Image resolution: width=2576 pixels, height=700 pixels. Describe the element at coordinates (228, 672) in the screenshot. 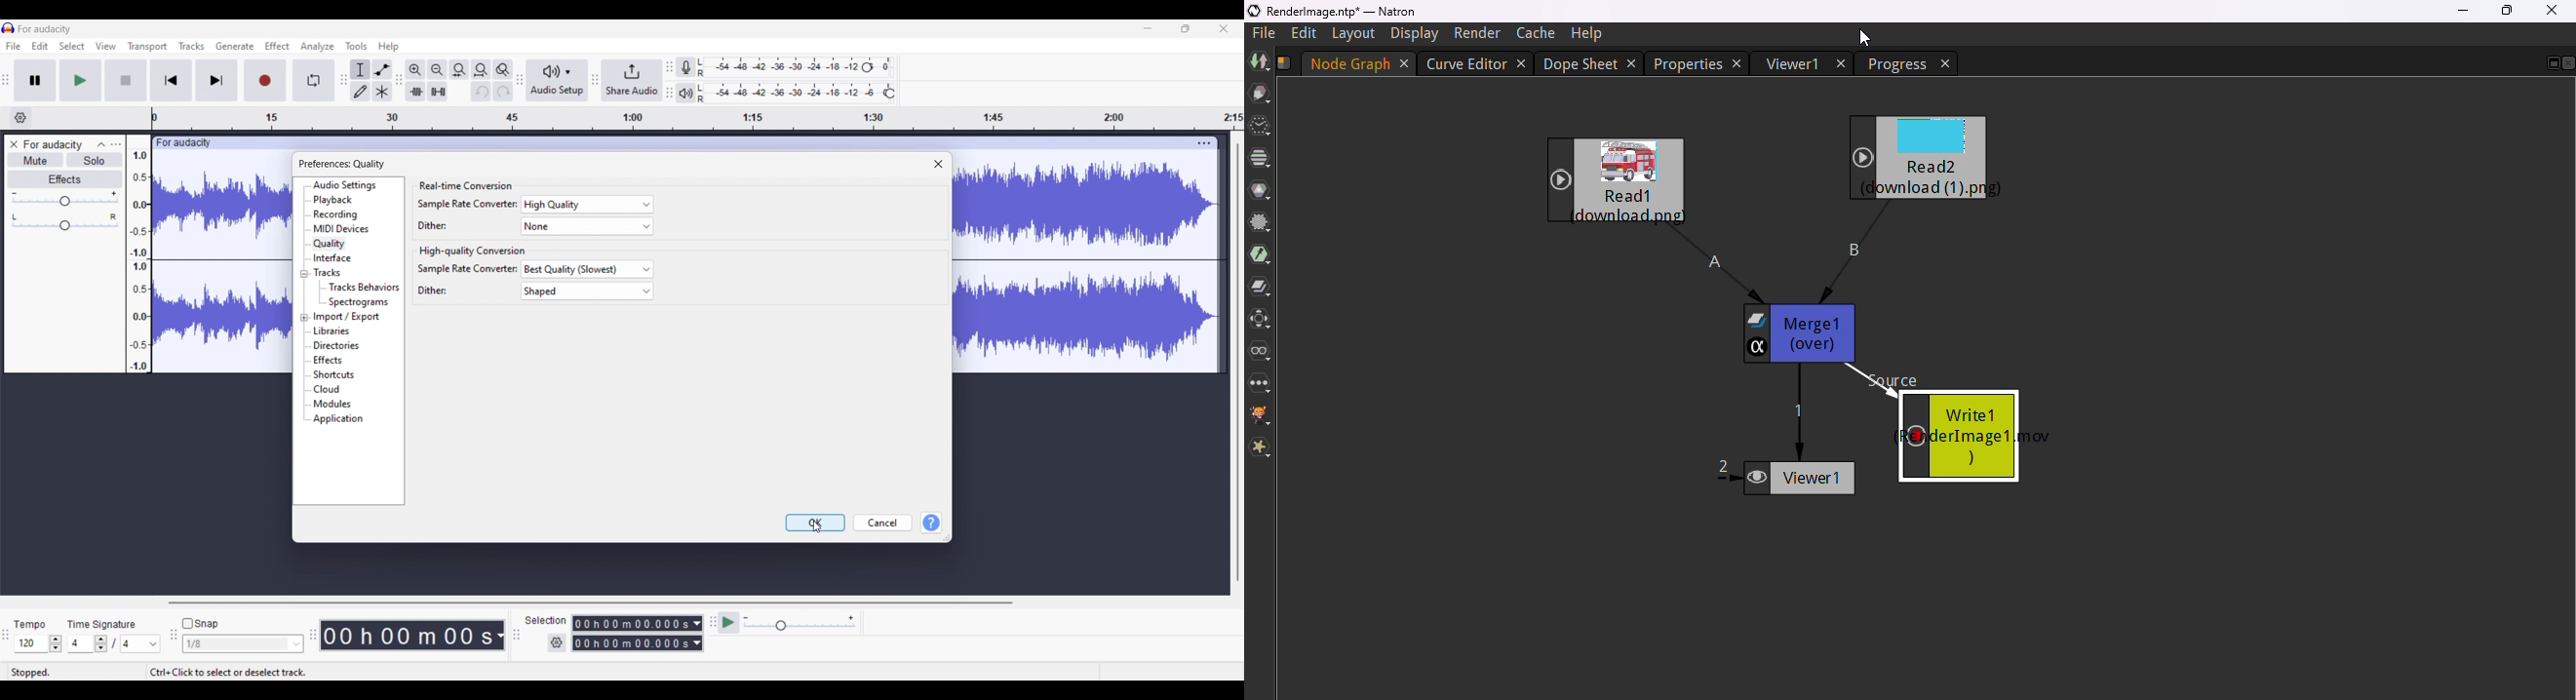

I see `Description of current selection by cursor` at that location.